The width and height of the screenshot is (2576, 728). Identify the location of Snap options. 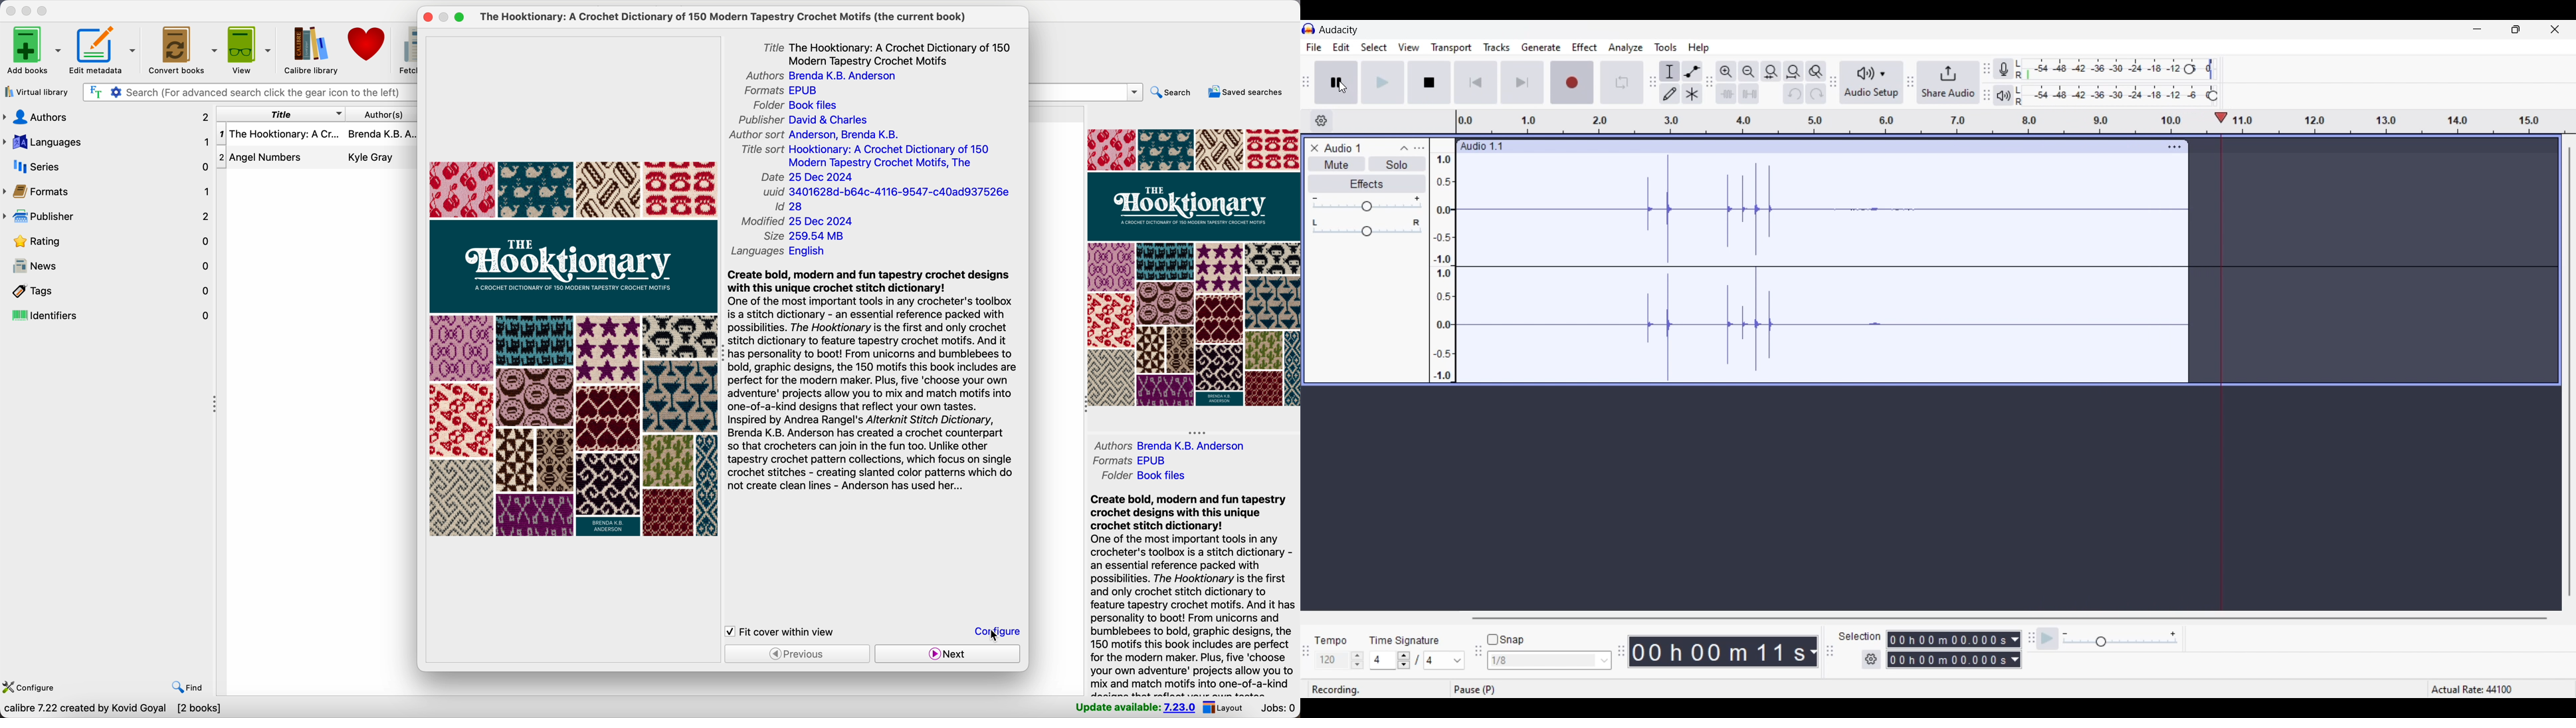
(1605, 661).